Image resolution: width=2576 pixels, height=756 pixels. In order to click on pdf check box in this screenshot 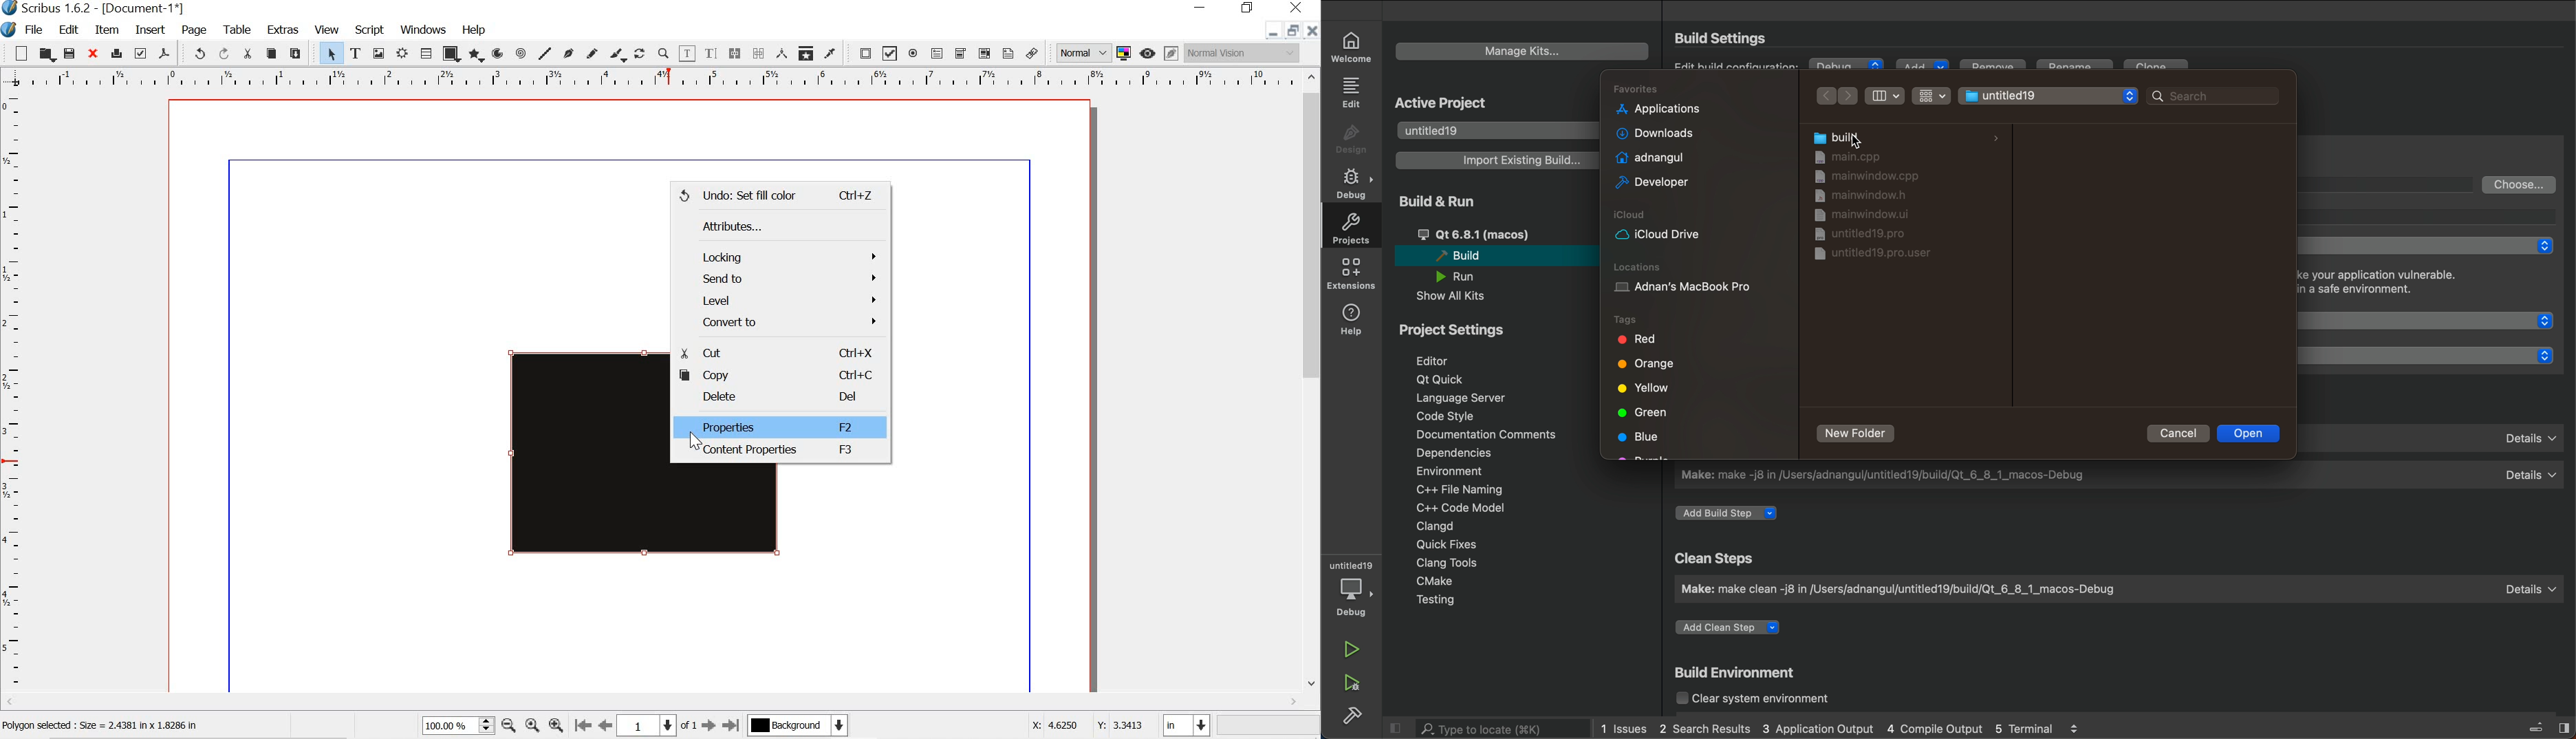, I will do `click(891, 52)`.